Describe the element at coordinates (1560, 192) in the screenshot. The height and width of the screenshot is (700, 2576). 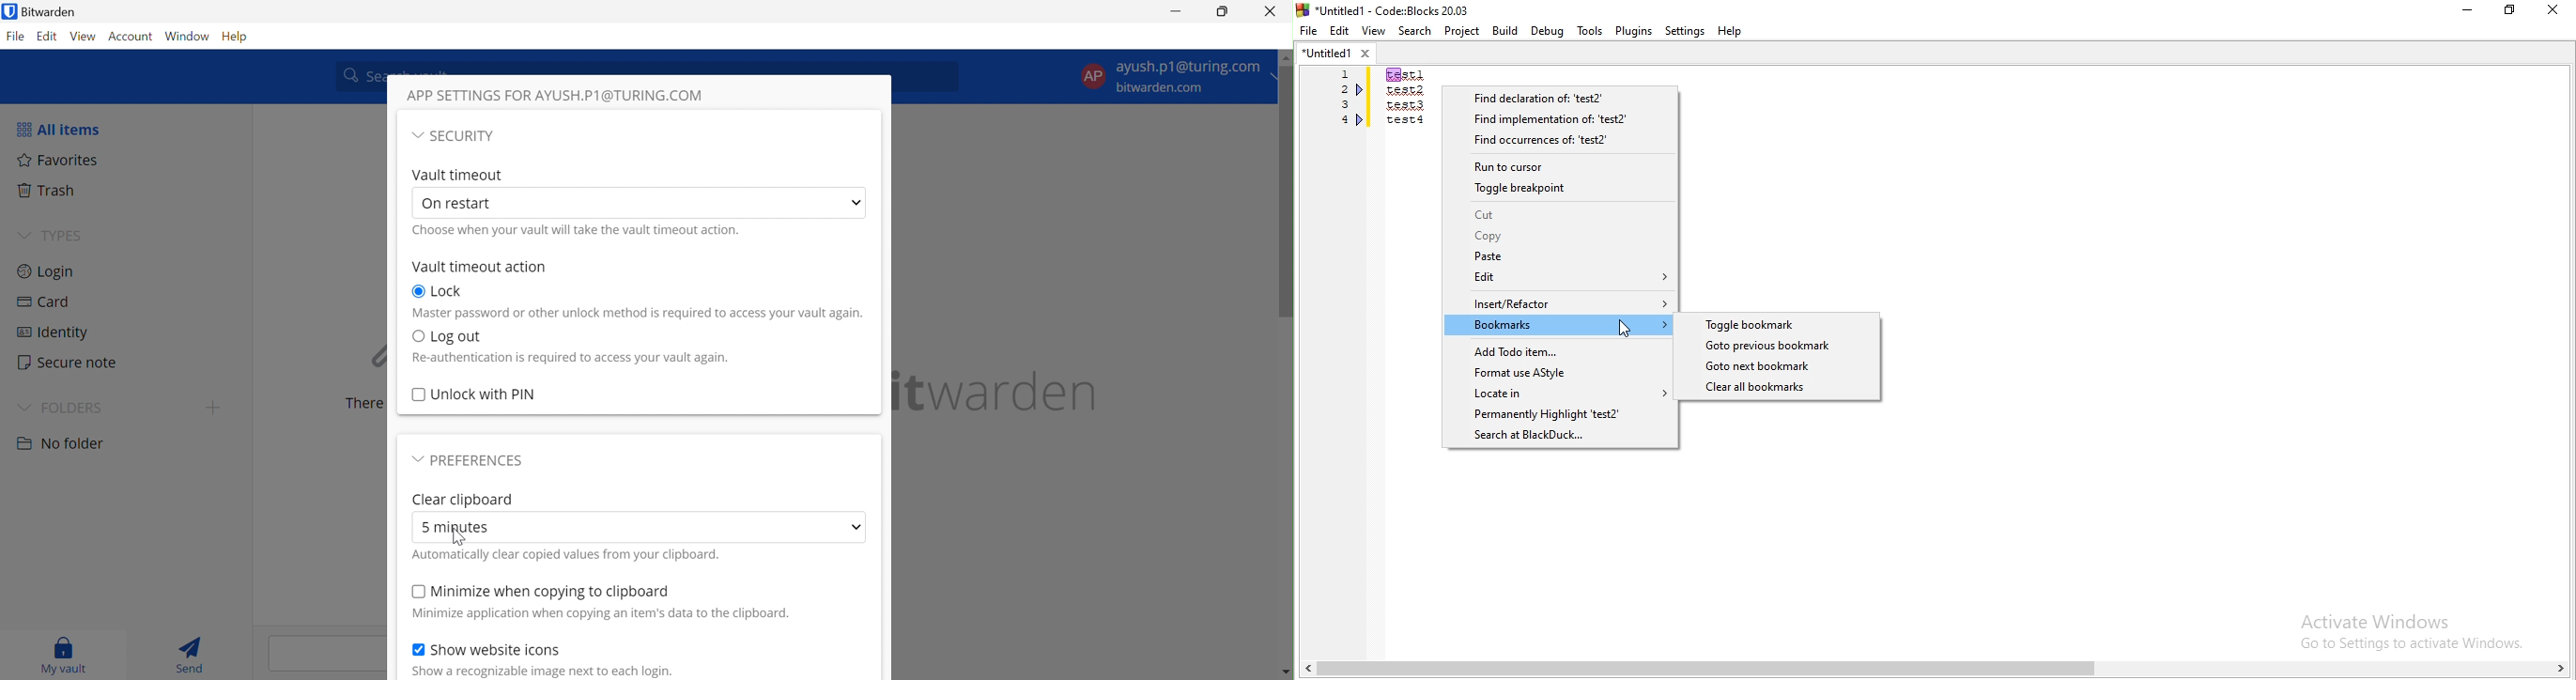
I see `Toggle breakpoint` at that location.